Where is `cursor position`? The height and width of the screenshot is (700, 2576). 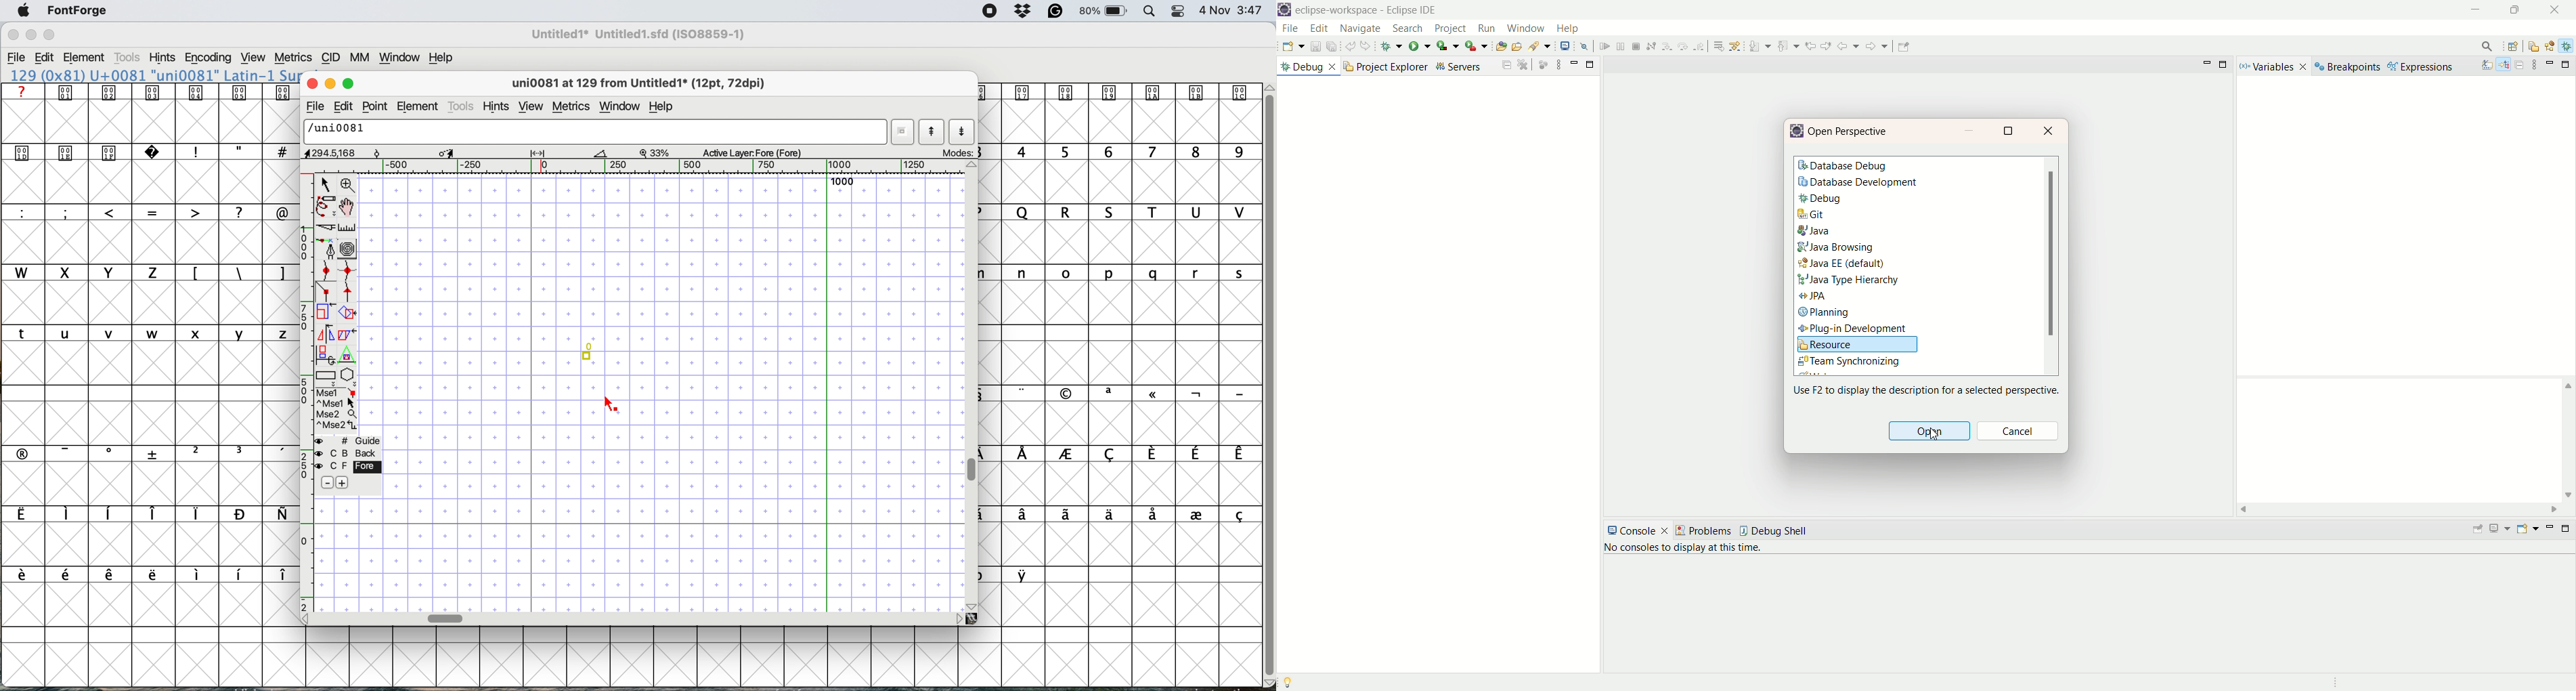 cursor position is located at coordinates (324, 152).